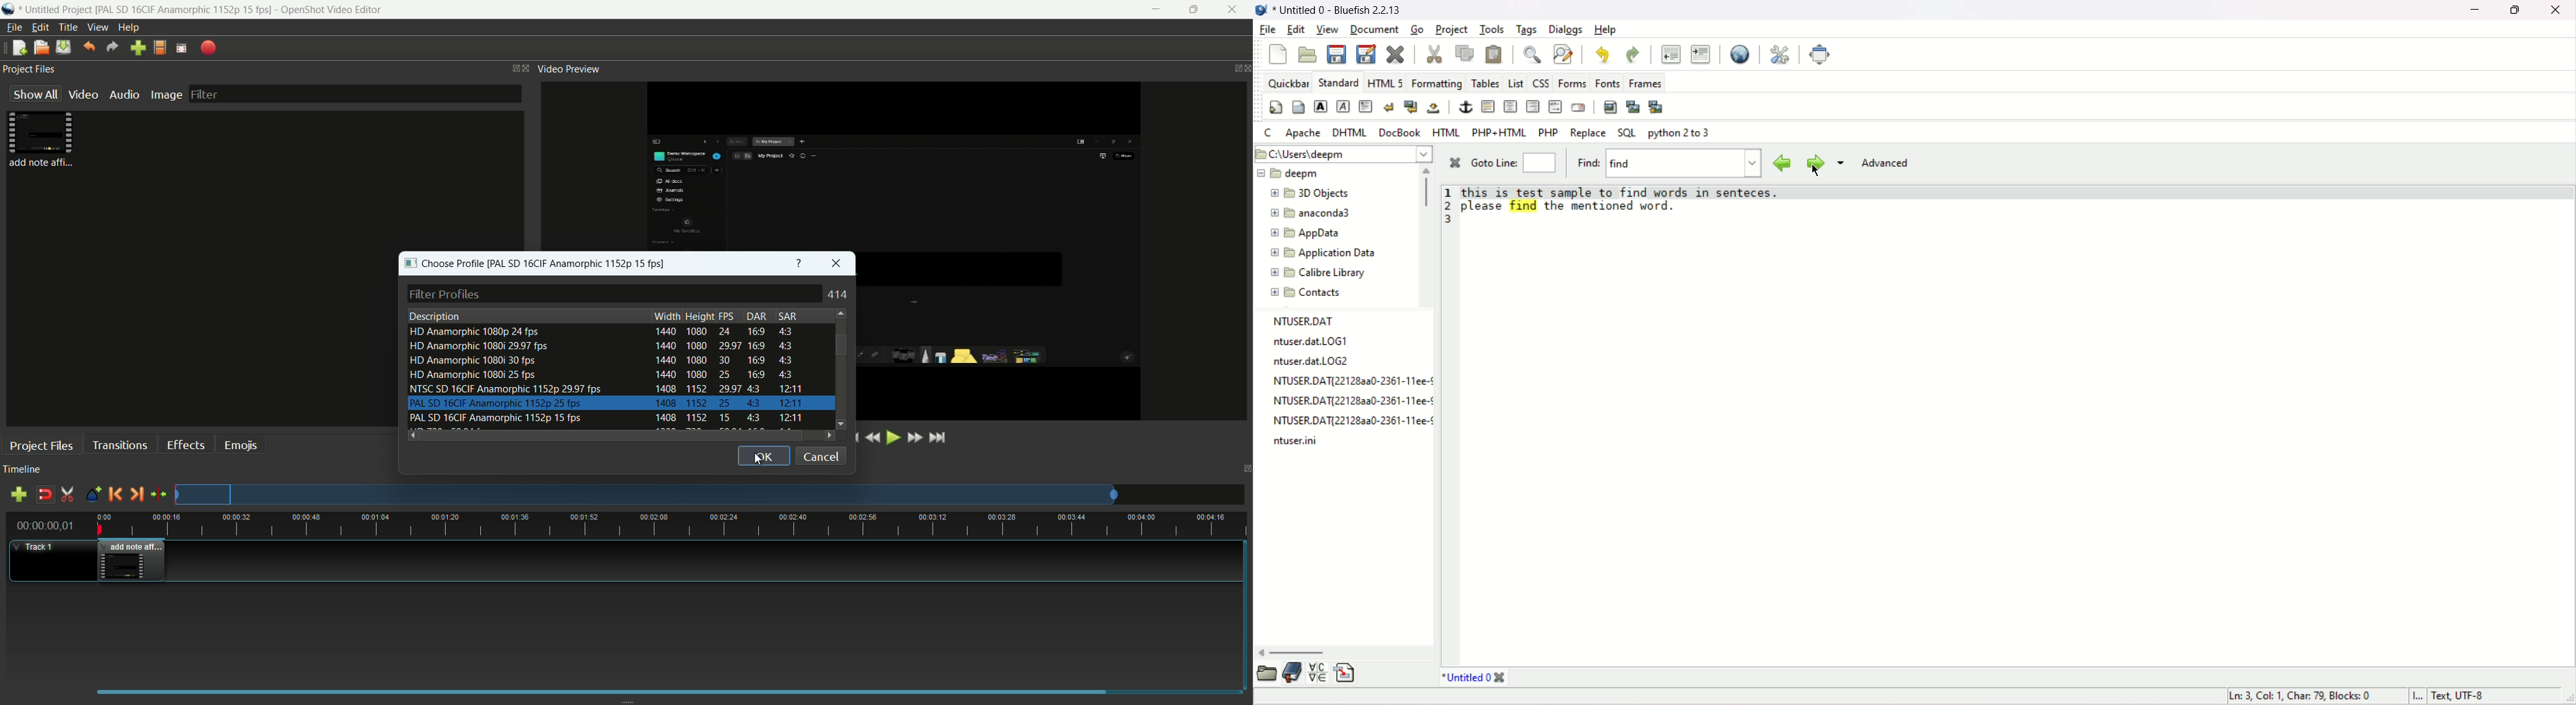  I want to click on help, so click(1605, 30).